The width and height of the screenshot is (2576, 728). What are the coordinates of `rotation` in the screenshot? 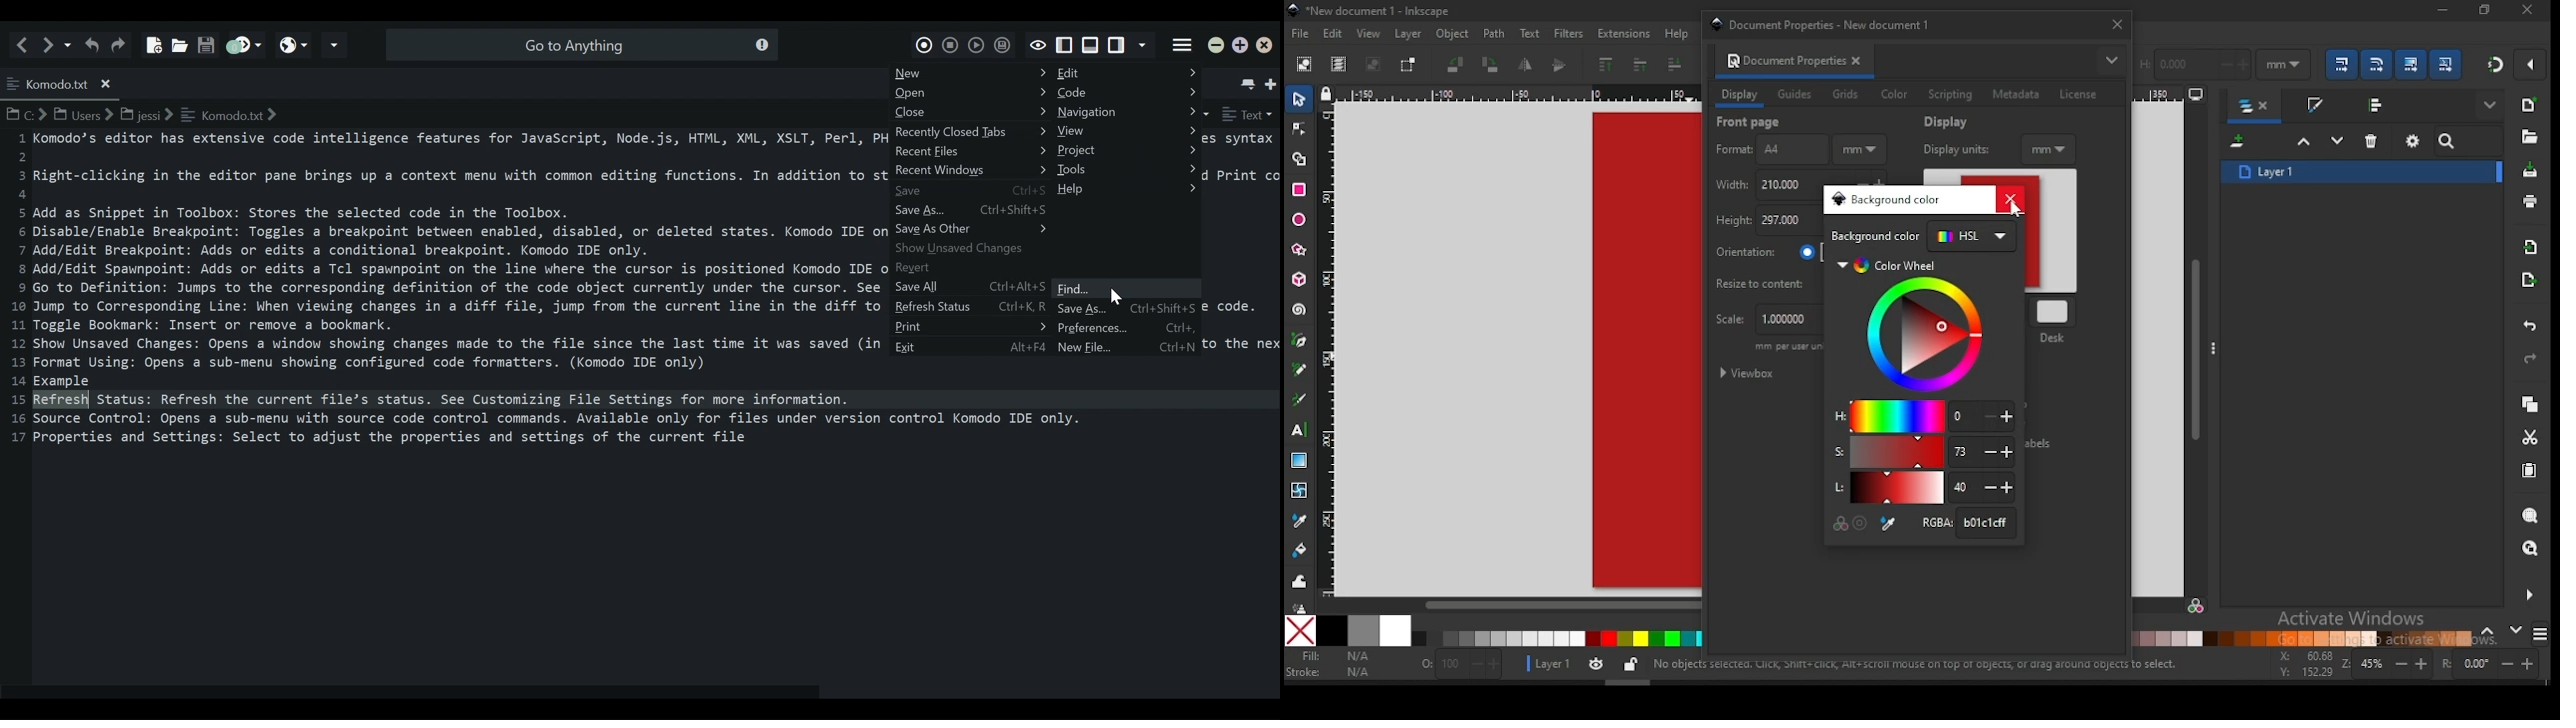 It's located at (2494, 664).